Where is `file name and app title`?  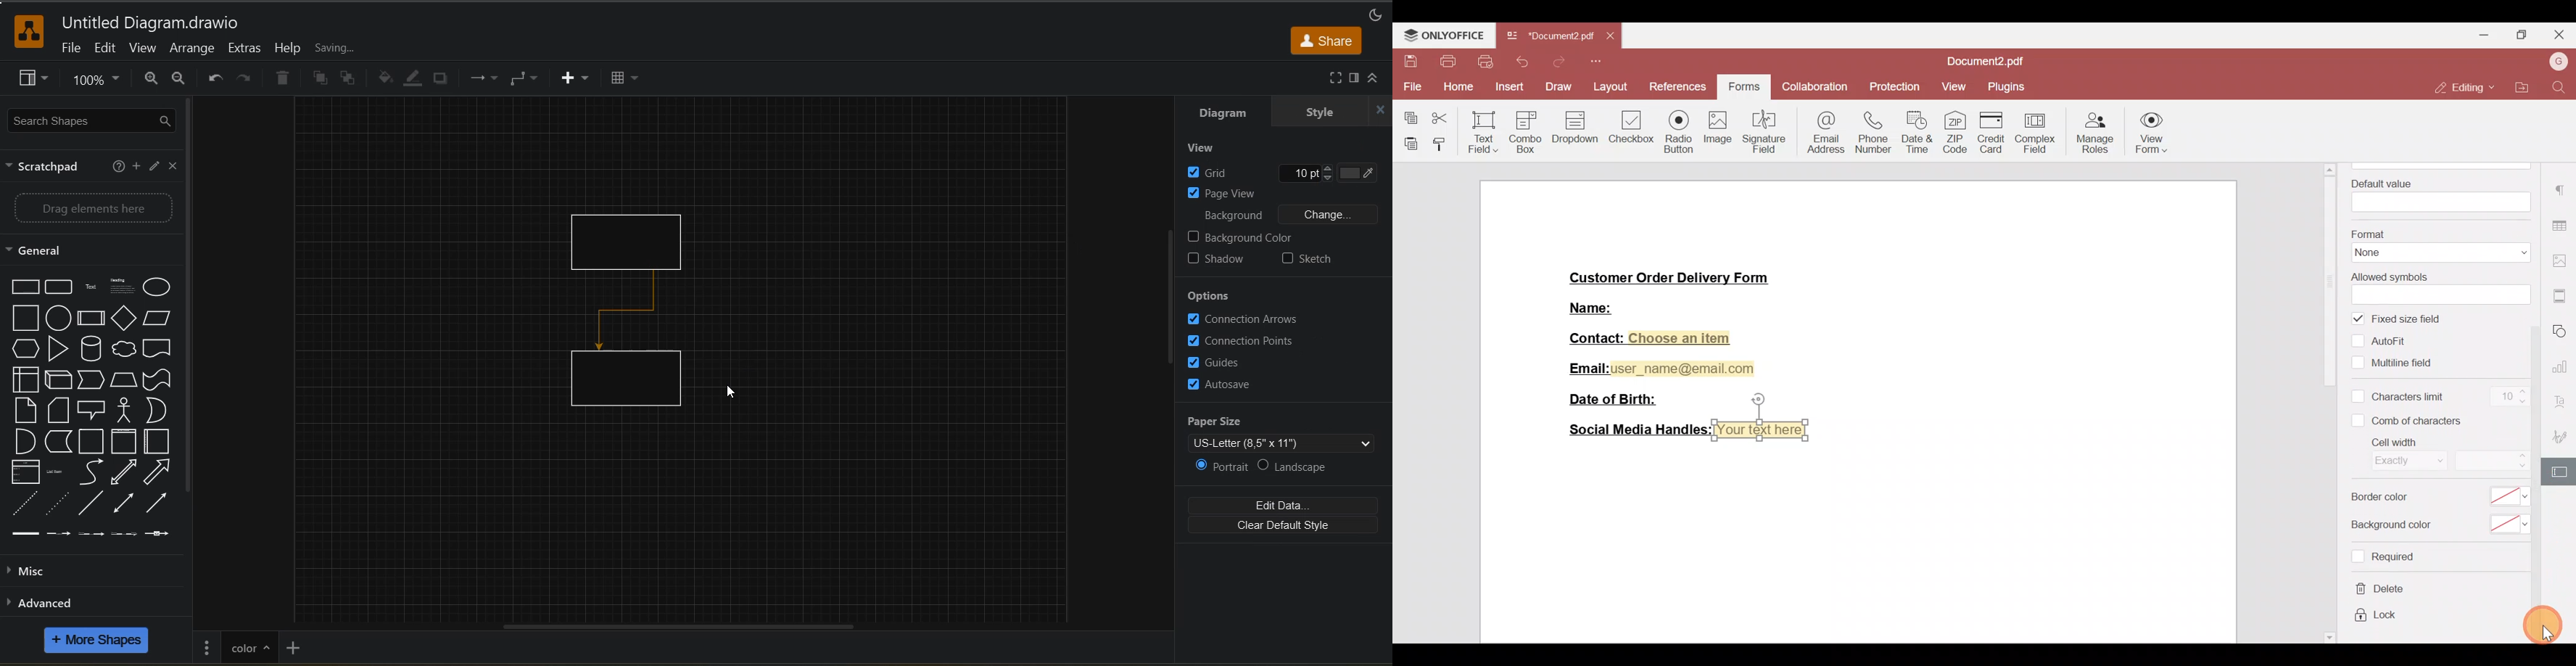
file name and app title is located at coordinates (150, 24).